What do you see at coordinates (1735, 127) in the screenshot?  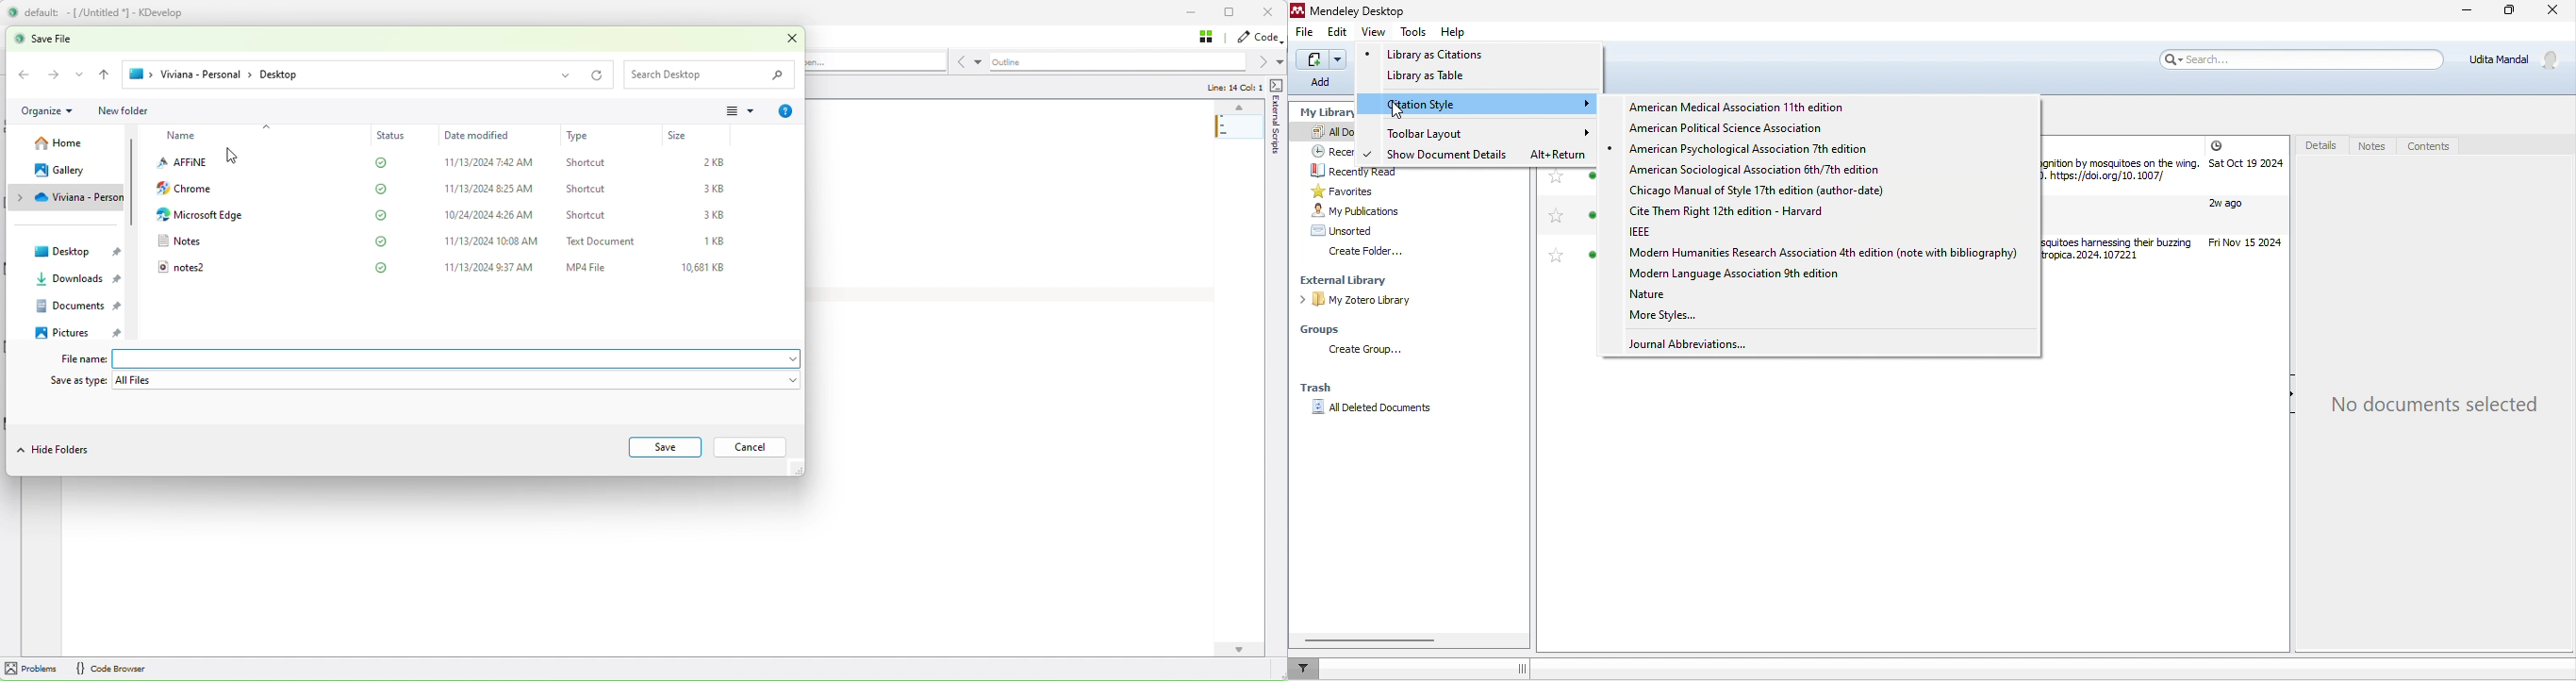 I see `AMErican Folitical cence Association` at bounding box center [1735, 127].